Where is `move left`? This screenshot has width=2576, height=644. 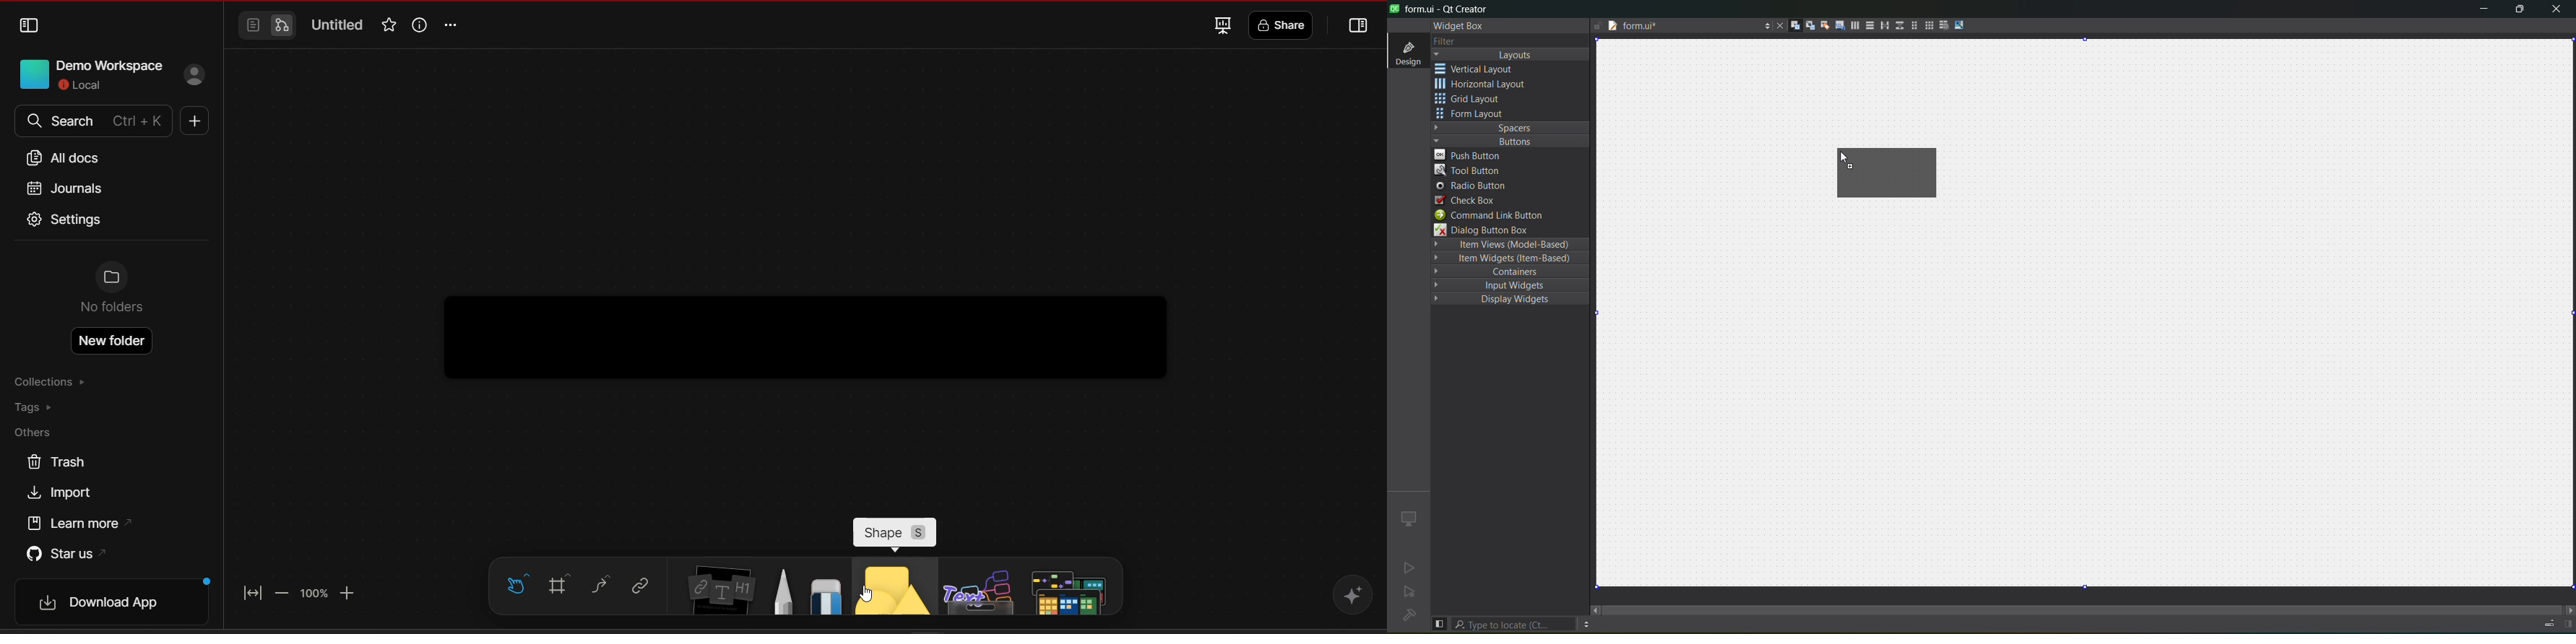 move left is located at coordinates (1596, 610).